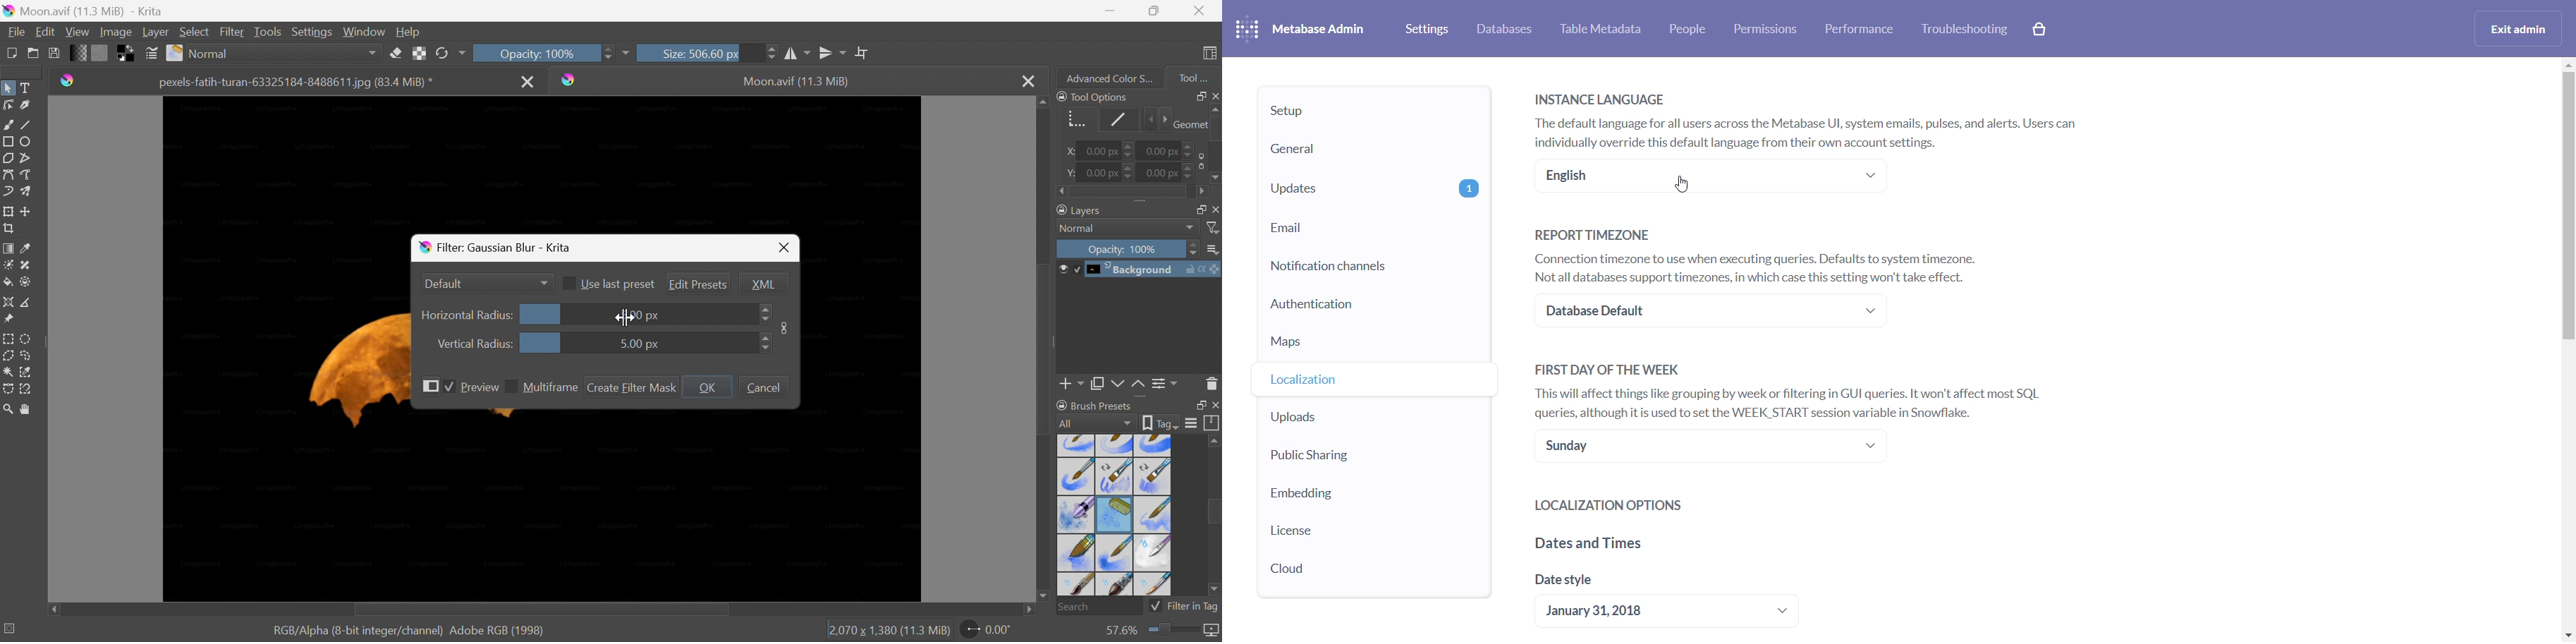  Describe the element at coordinates (1714, 445) in the screenshot. I see `day of the week dropdown` at that location.